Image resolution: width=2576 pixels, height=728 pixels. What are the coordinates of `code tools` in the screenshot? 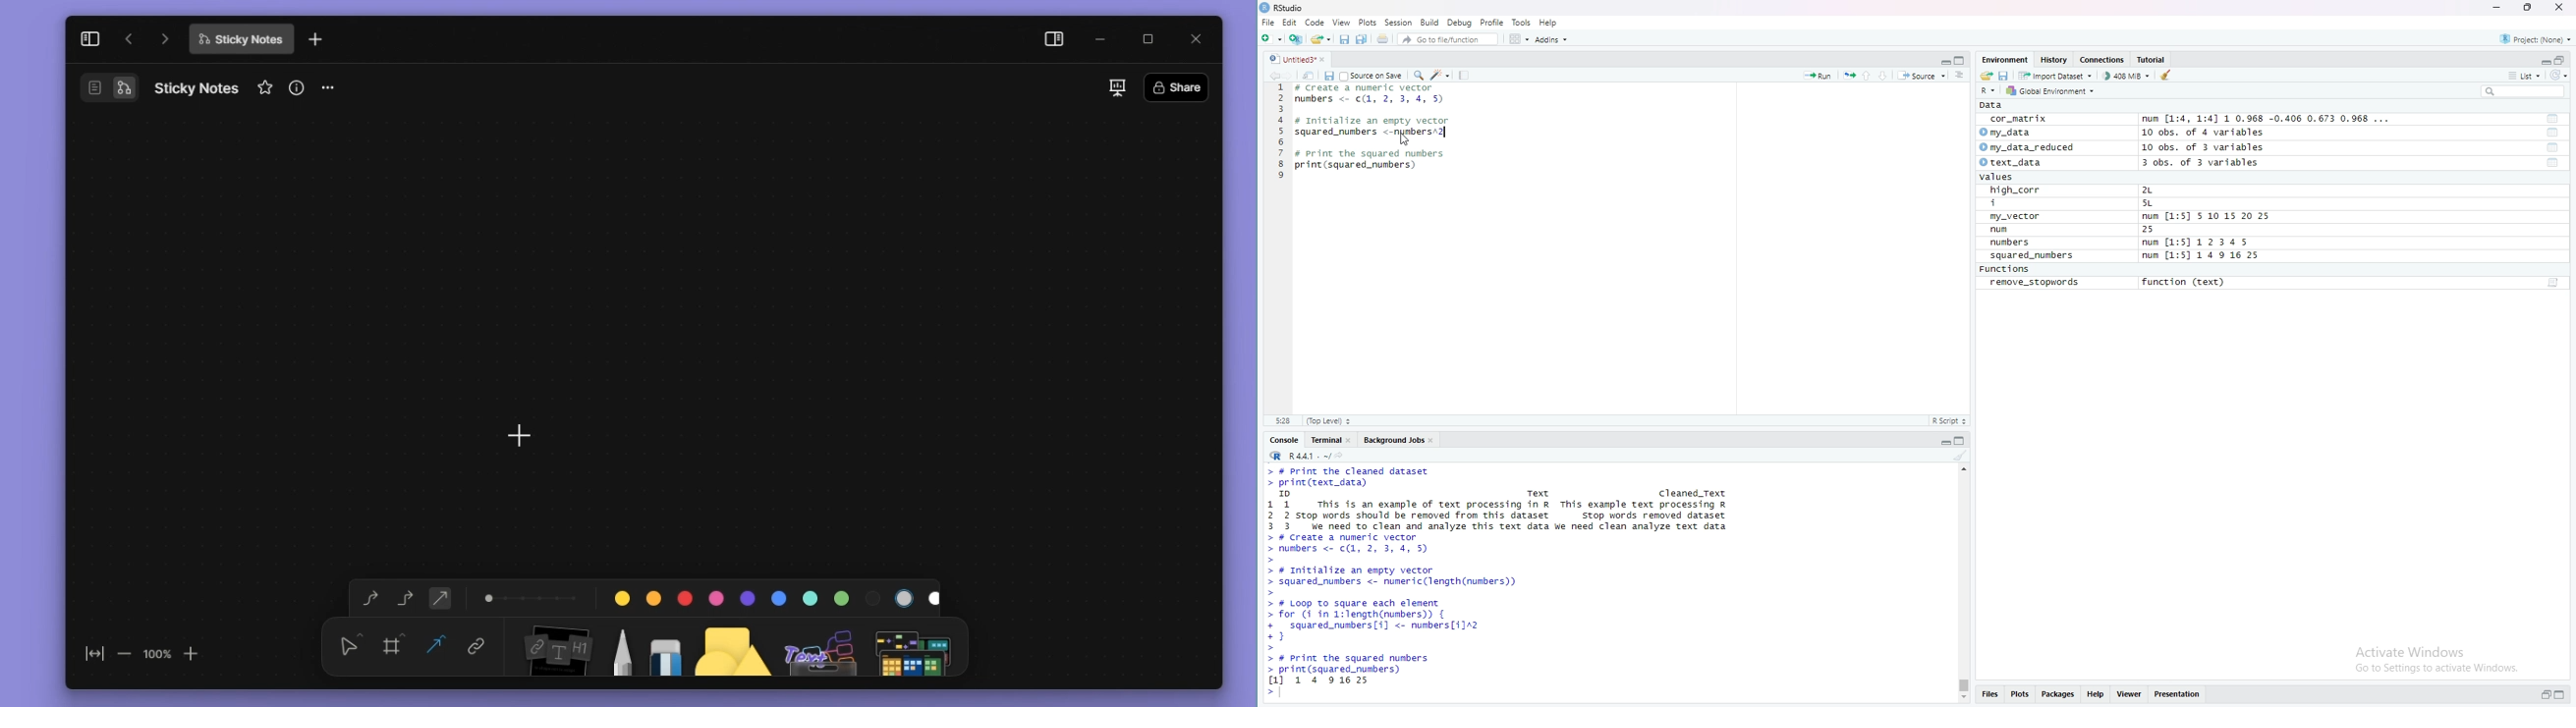 It's located at (1440, 74).